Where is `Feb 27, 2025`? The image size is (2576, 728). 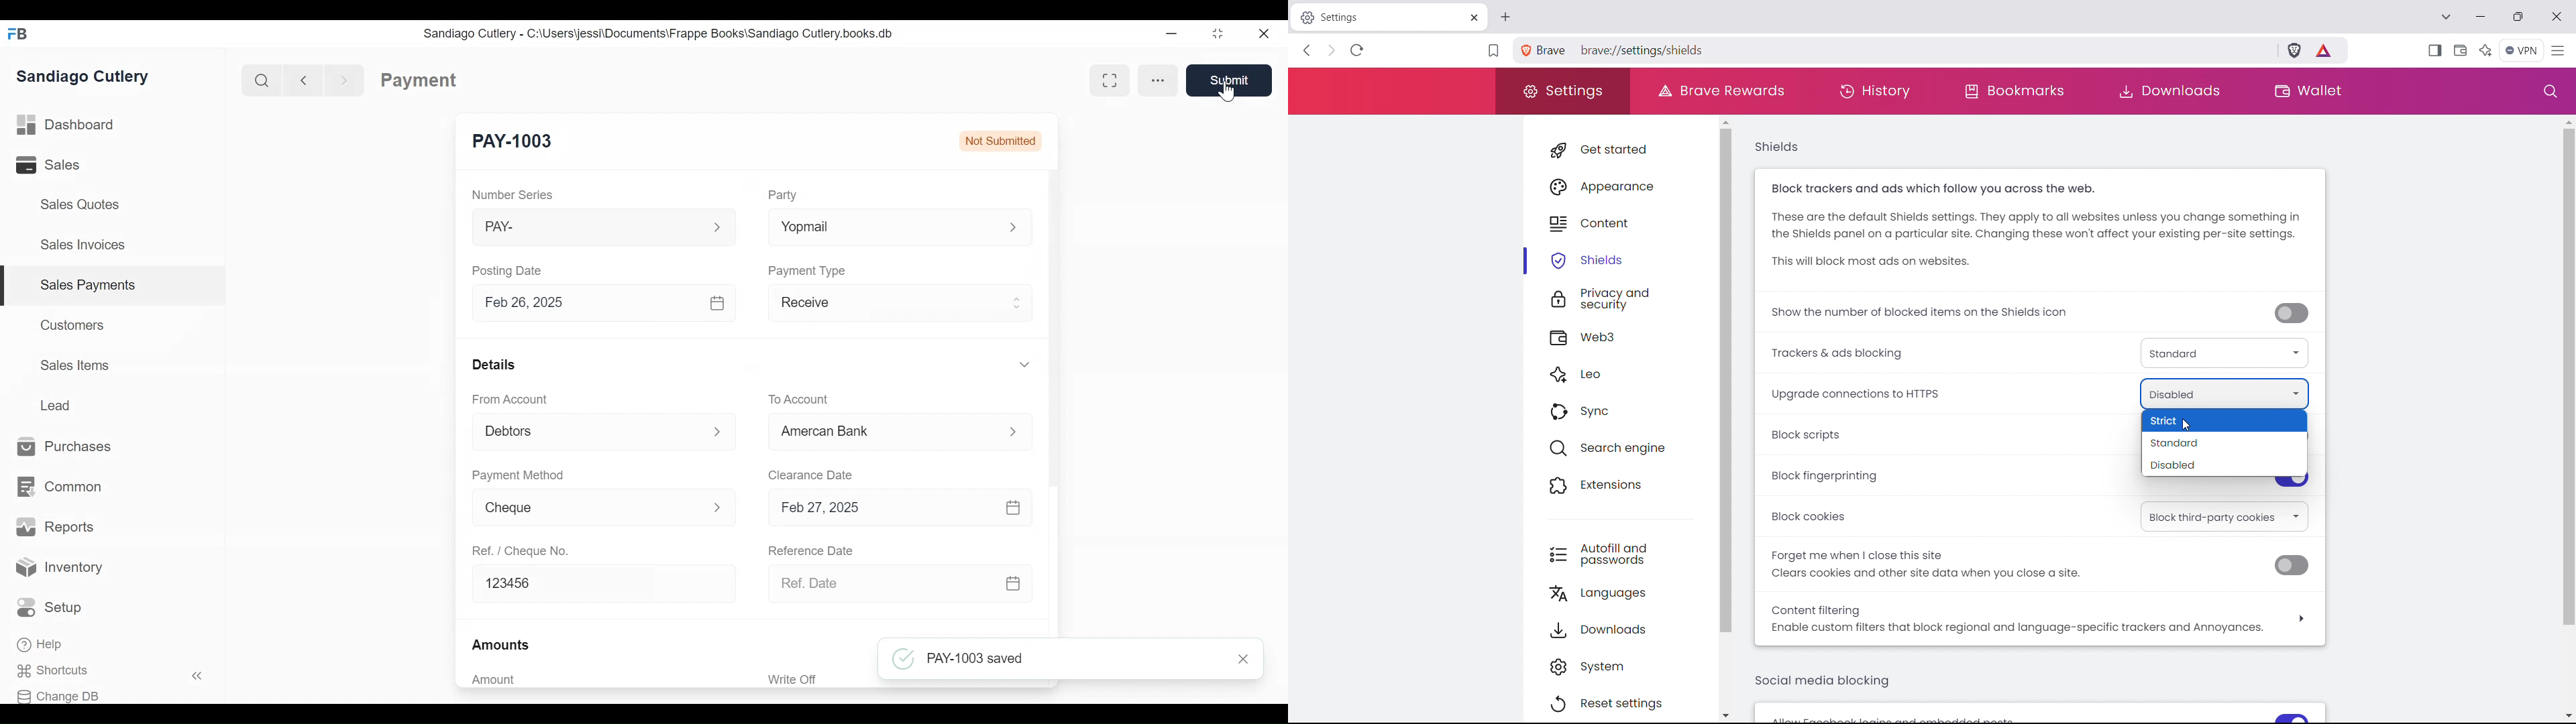 Feb 27, 2025 is located at coordinates (882, 508).